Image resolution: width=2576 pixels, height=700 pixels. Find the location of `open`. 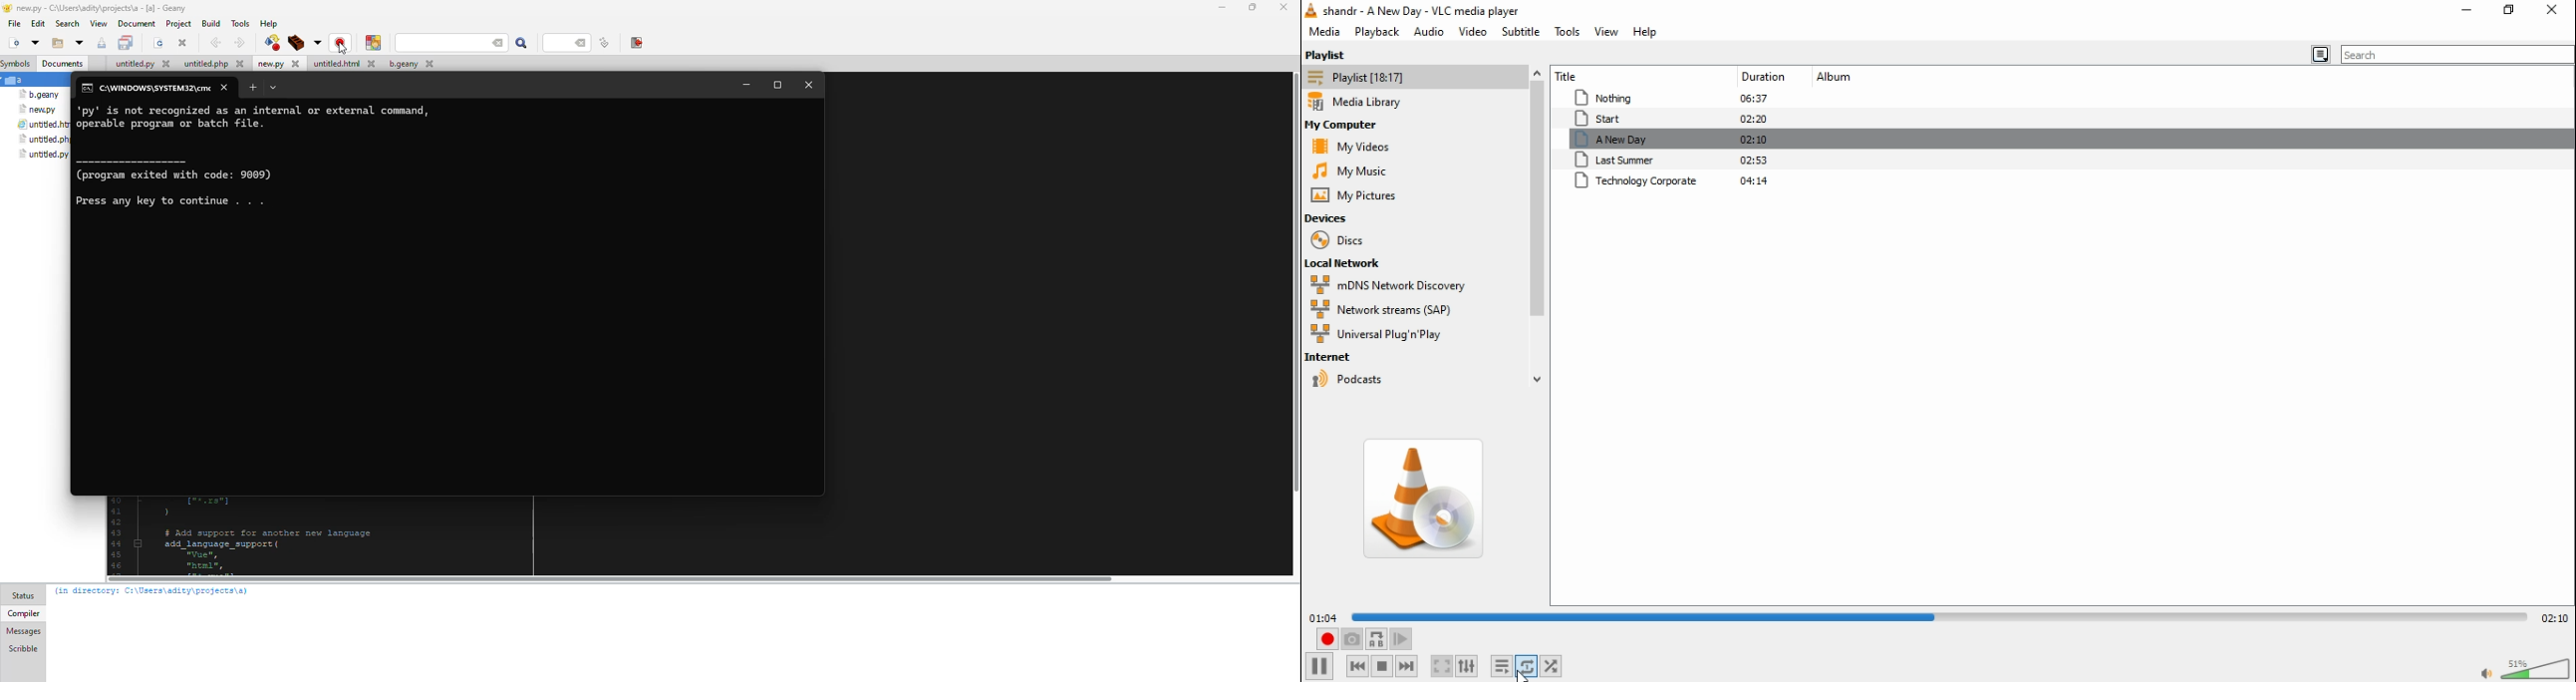

open is located at coordinates (55, 44).